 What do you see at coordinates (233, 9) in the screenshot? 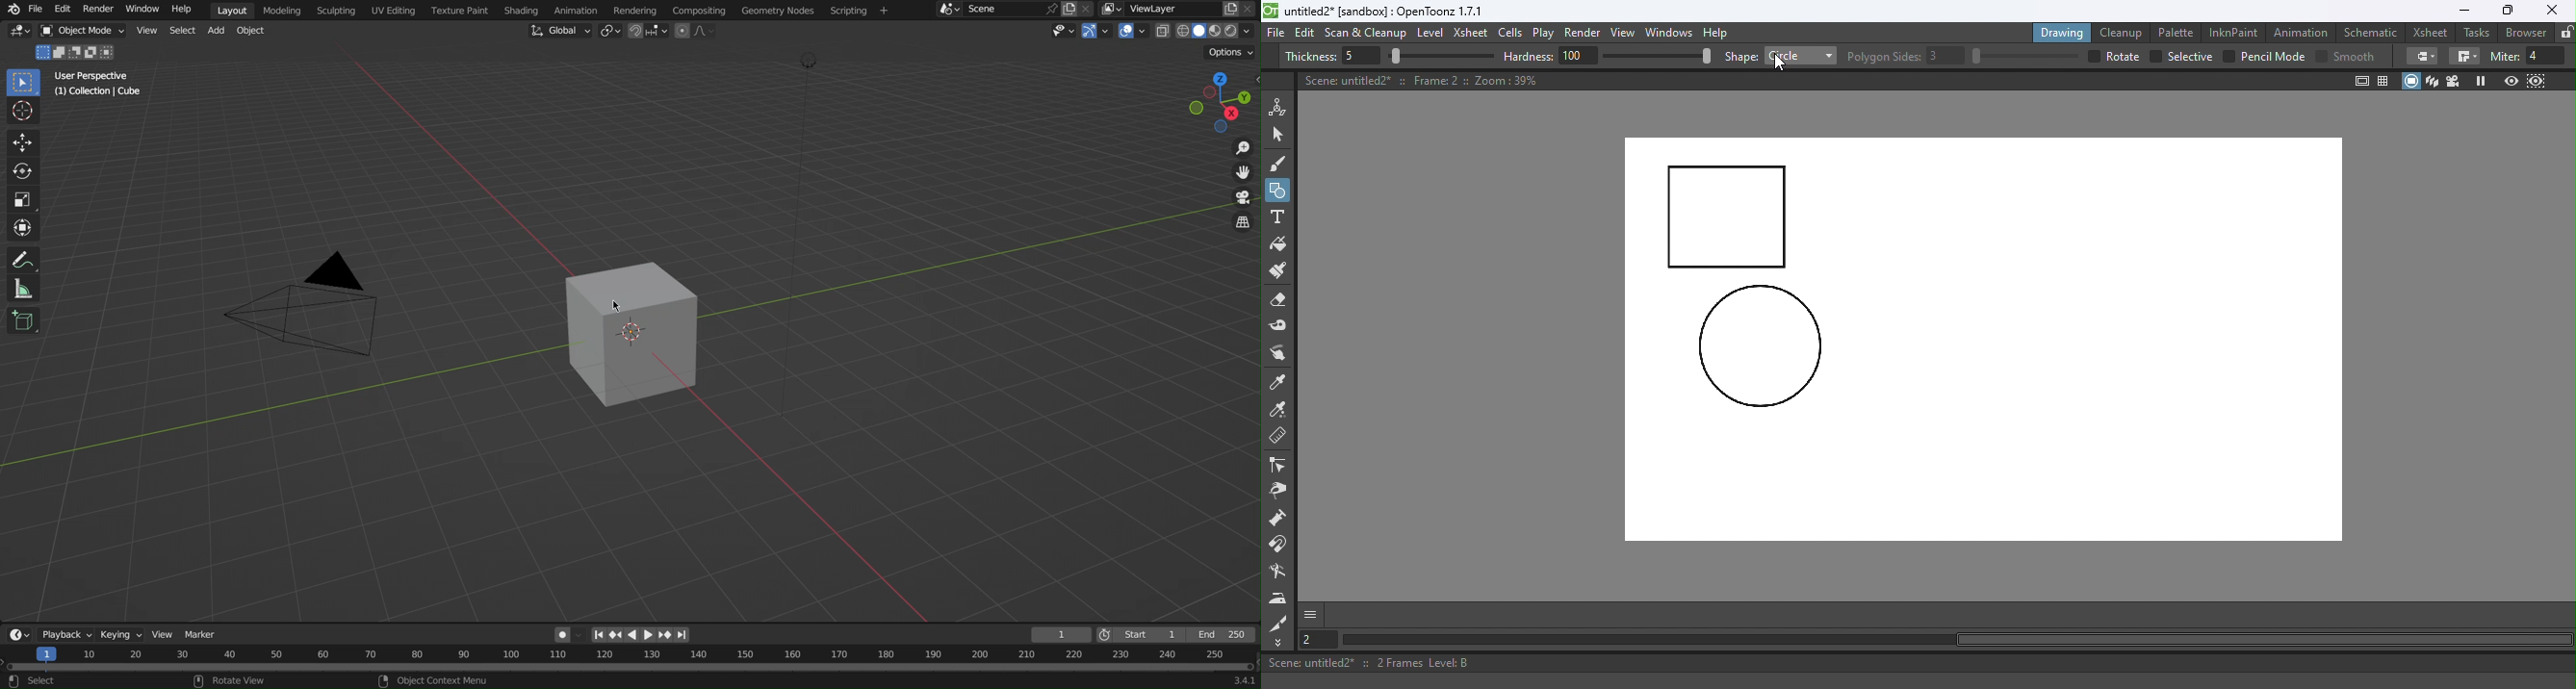
I see `Layout` at bounding box center [233, 9].